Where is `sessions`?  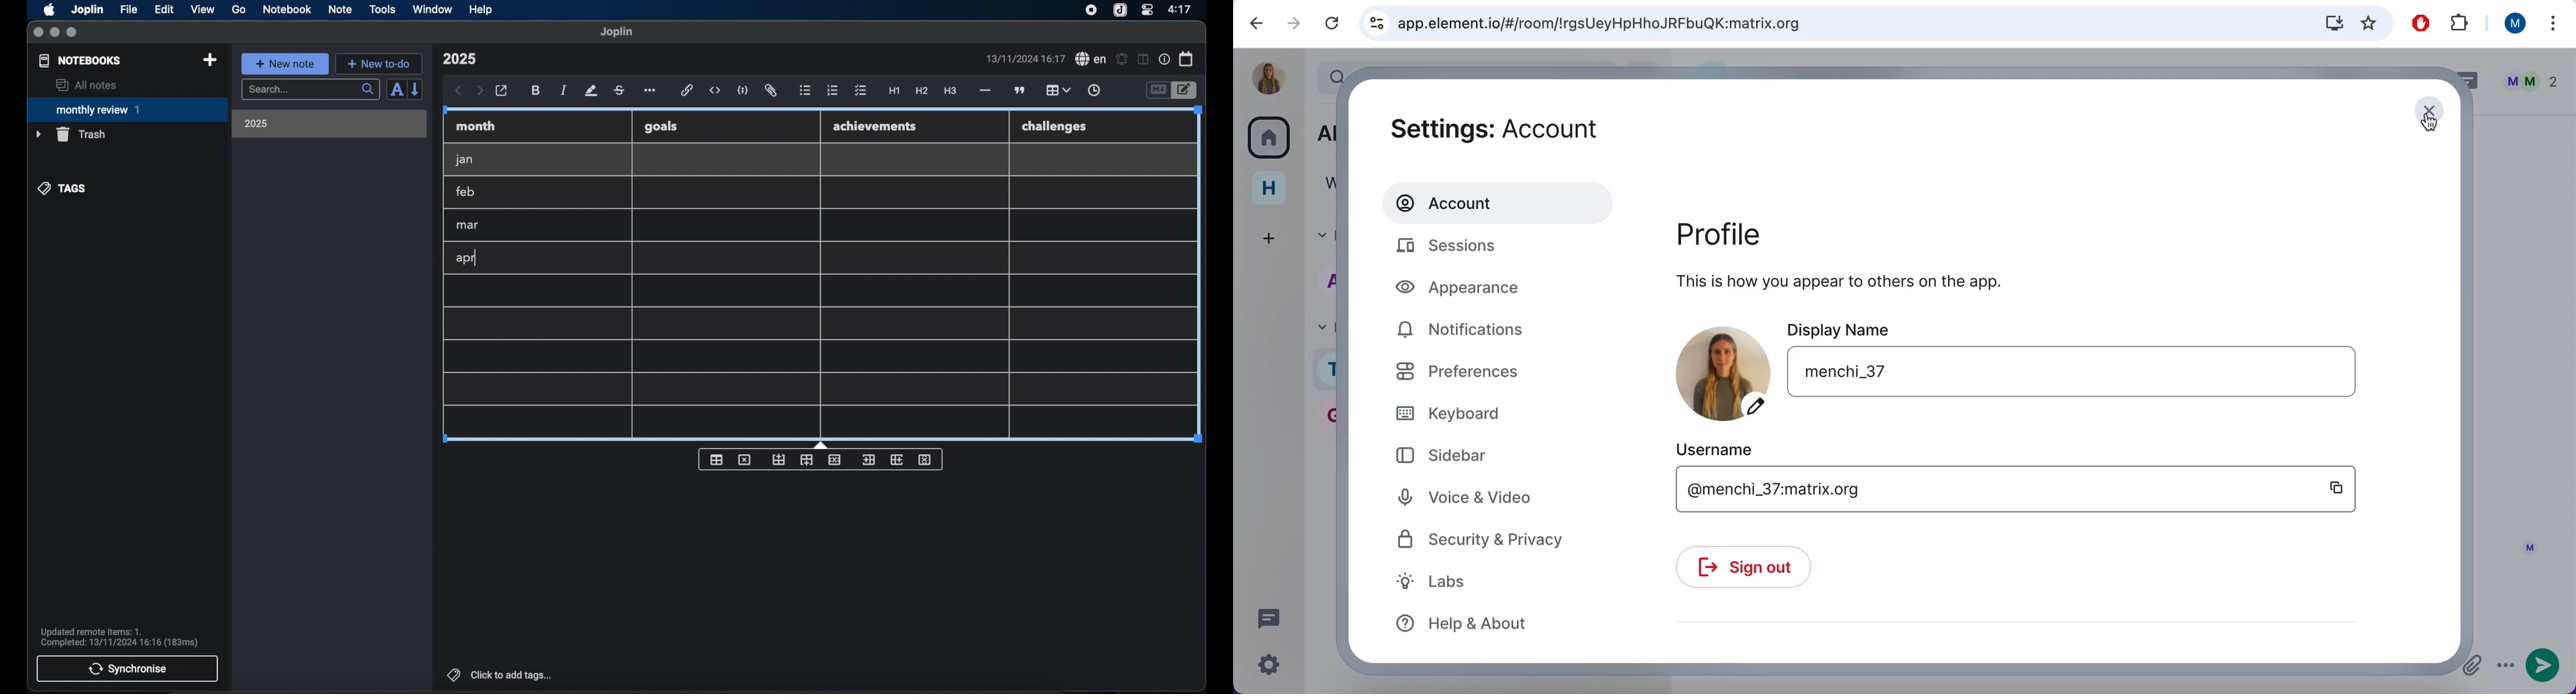
sessions is located at coordinates (1481, 248).